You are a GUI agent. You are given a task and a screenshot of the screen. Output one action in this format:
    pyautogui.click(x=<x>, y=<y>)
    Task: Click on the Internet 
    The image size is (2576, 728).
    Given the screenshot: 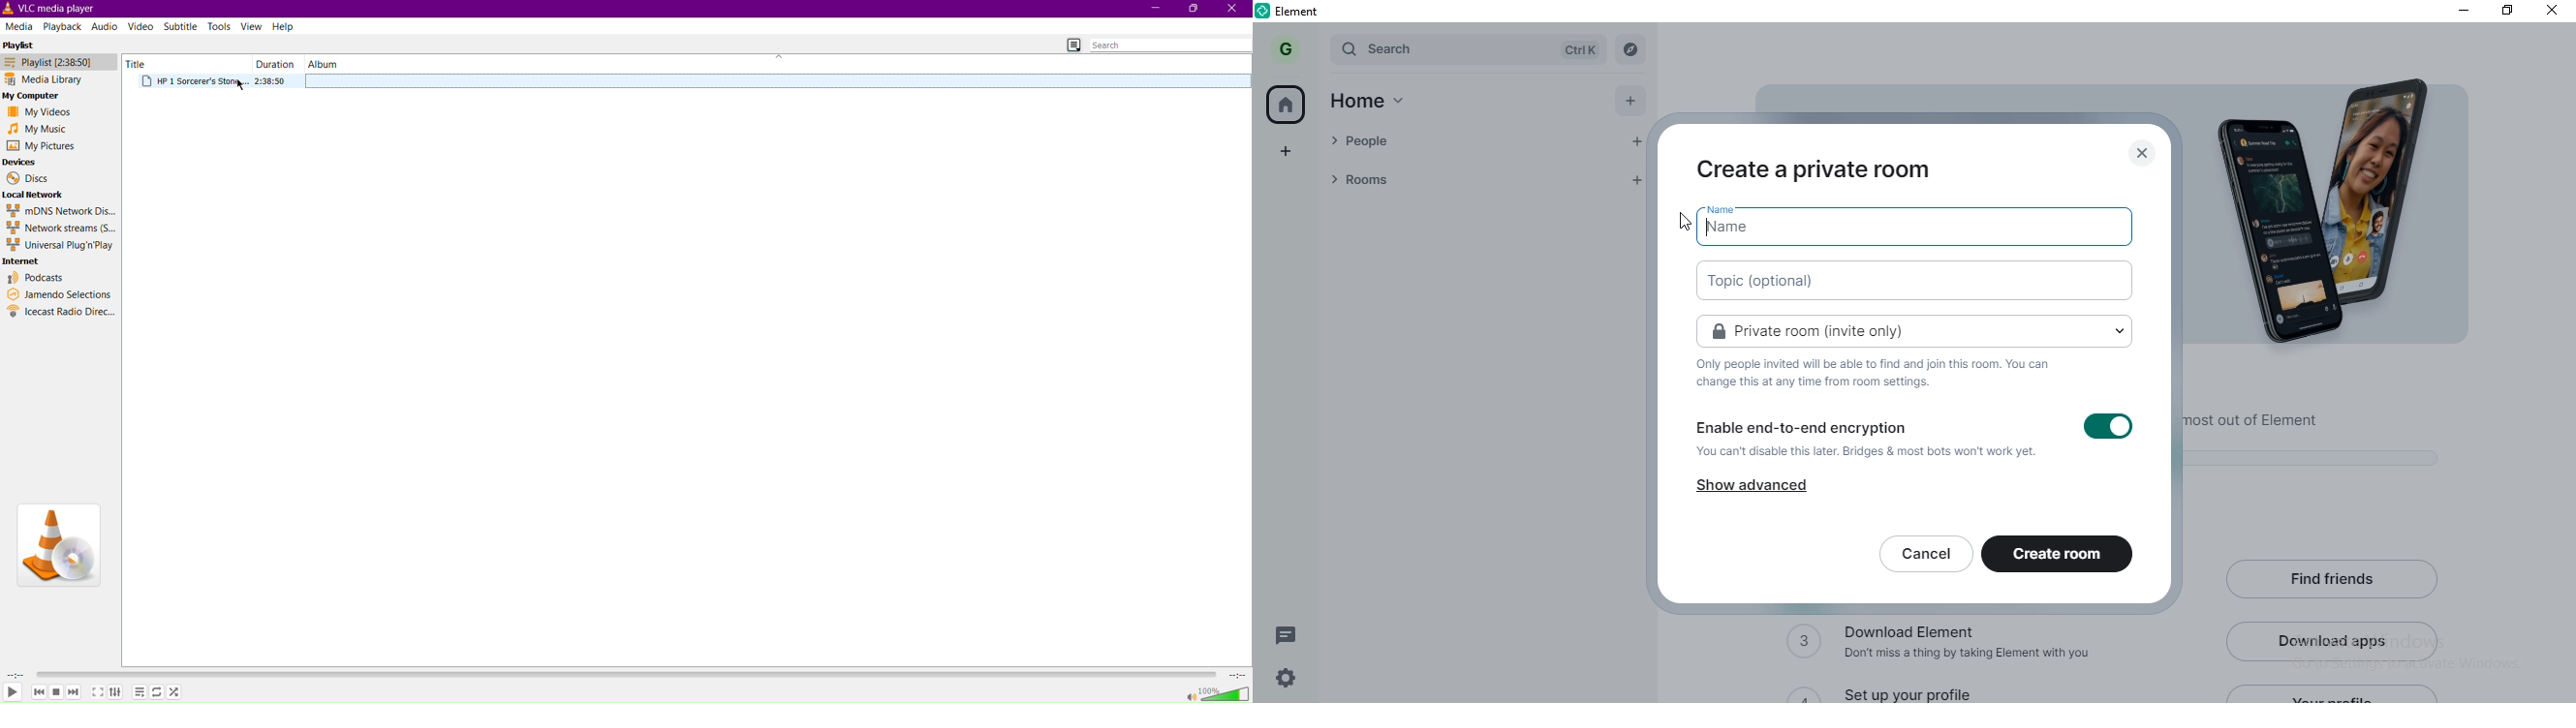 What is the action you would take?
    pyautogui.click(x=23, y=262)
    